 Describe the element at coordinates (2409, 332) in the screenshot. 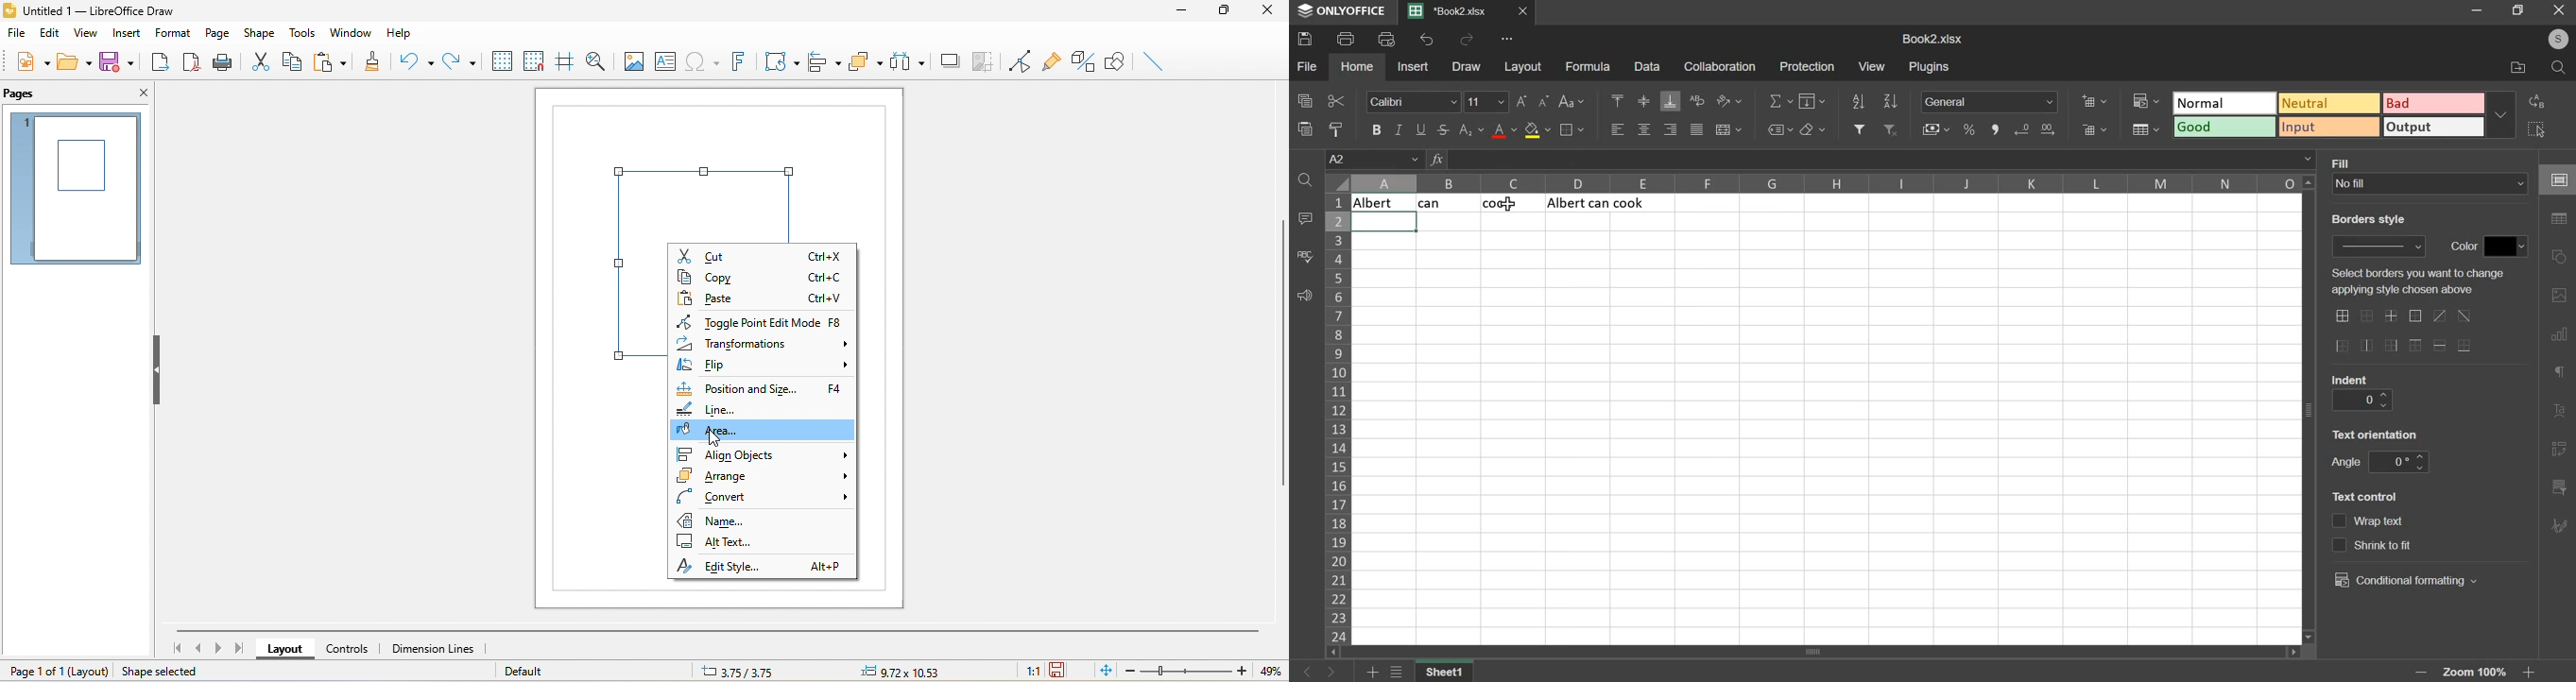

I see `border options` at that location.